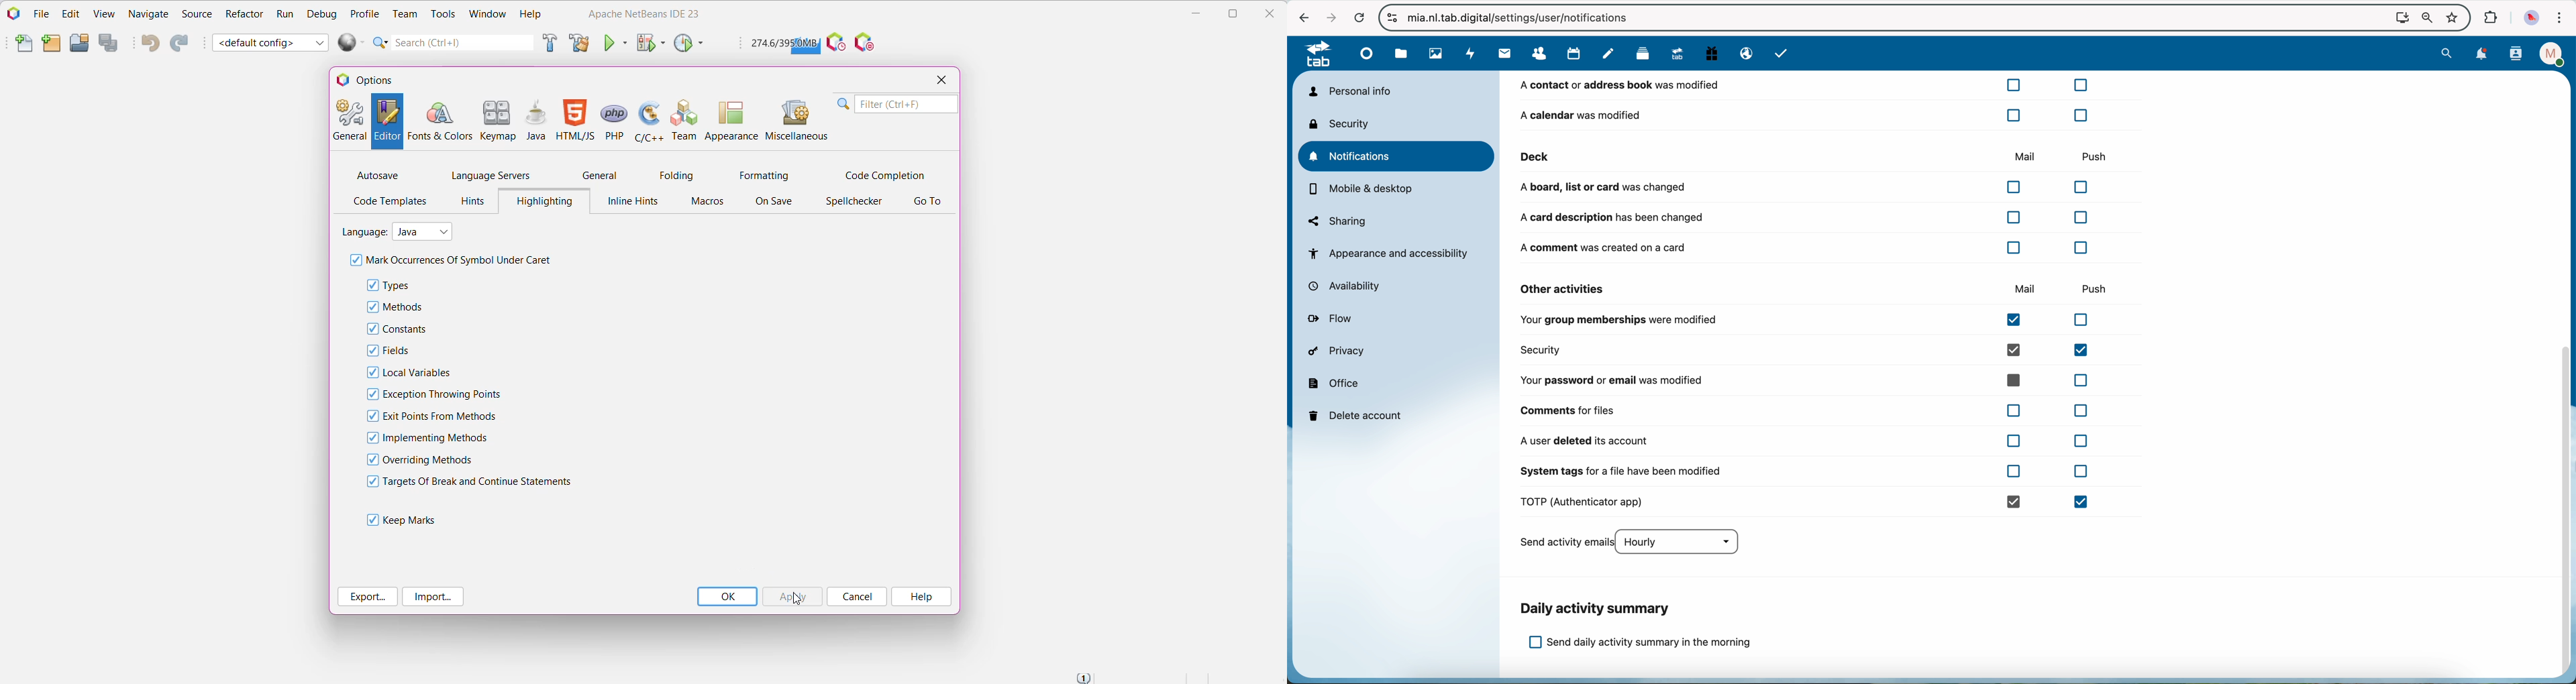 The width and height of the screenshot is (2576, 700). Describe the element at coordinates (1398, 156) in the screenshot. I see `notifications` at that location.